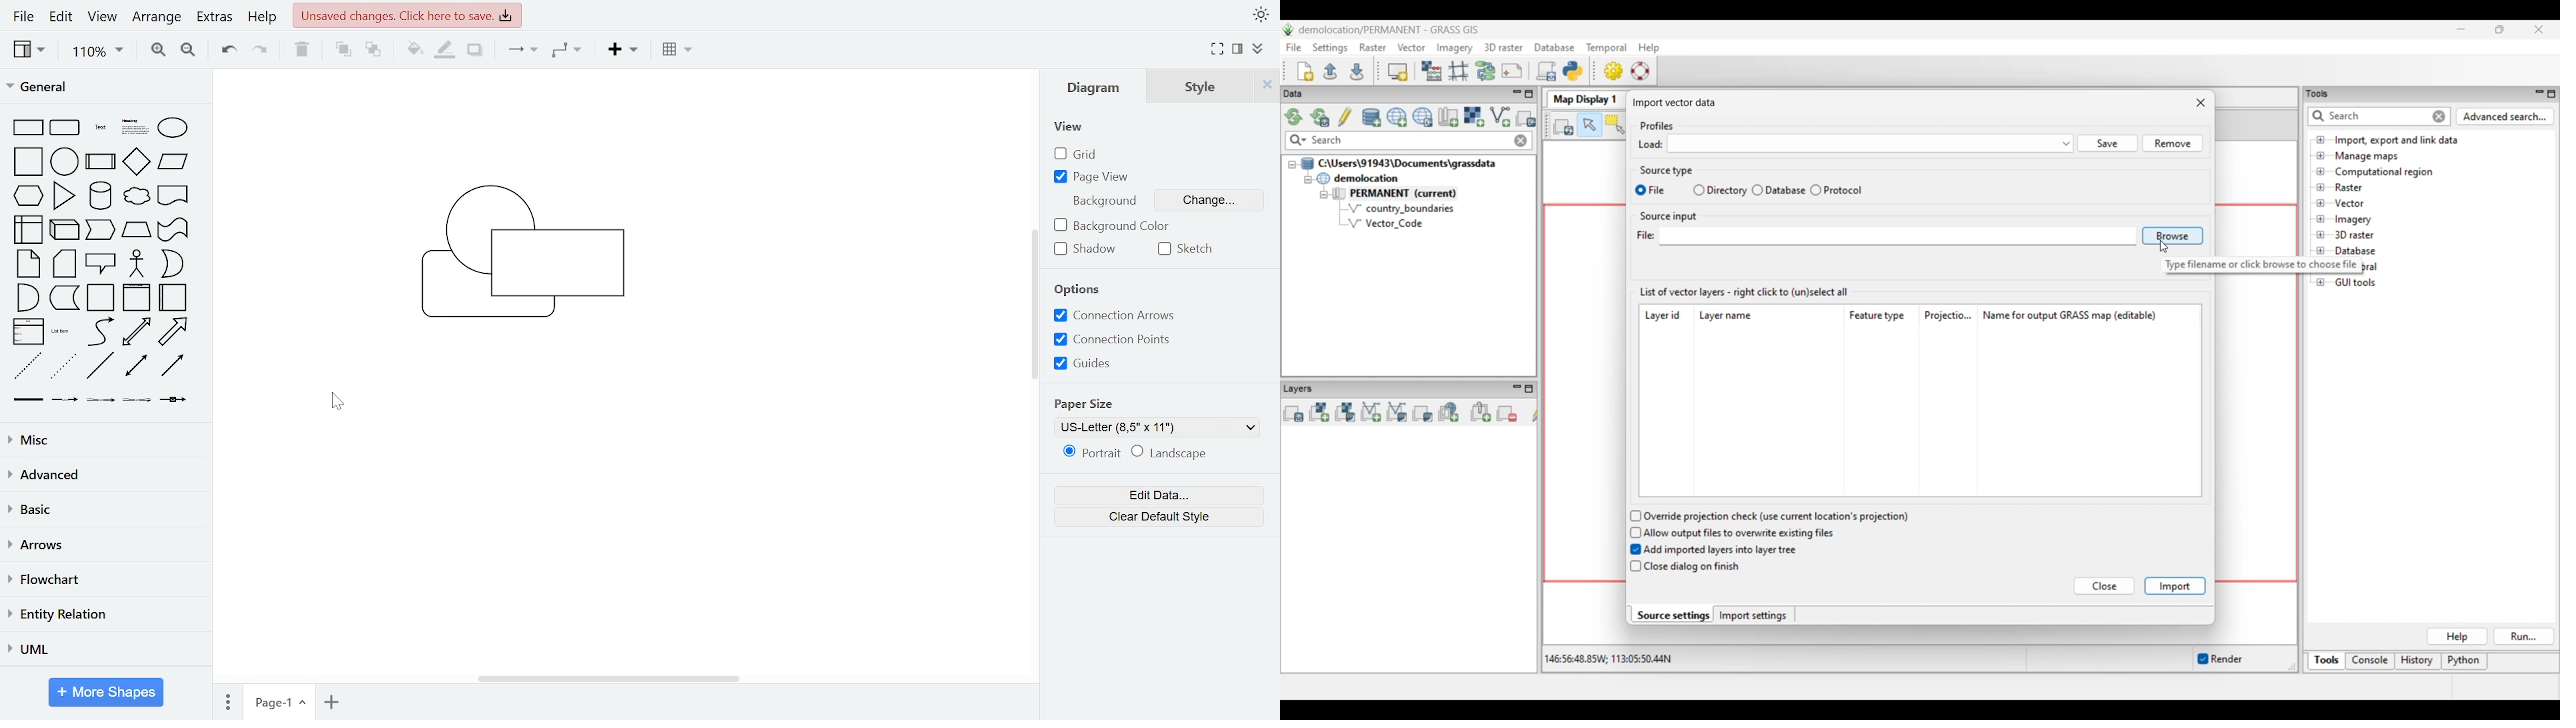 The width and height of the screenshot is (2576, 728). I want to click on vertical scrollbar, so click(1035, 304).